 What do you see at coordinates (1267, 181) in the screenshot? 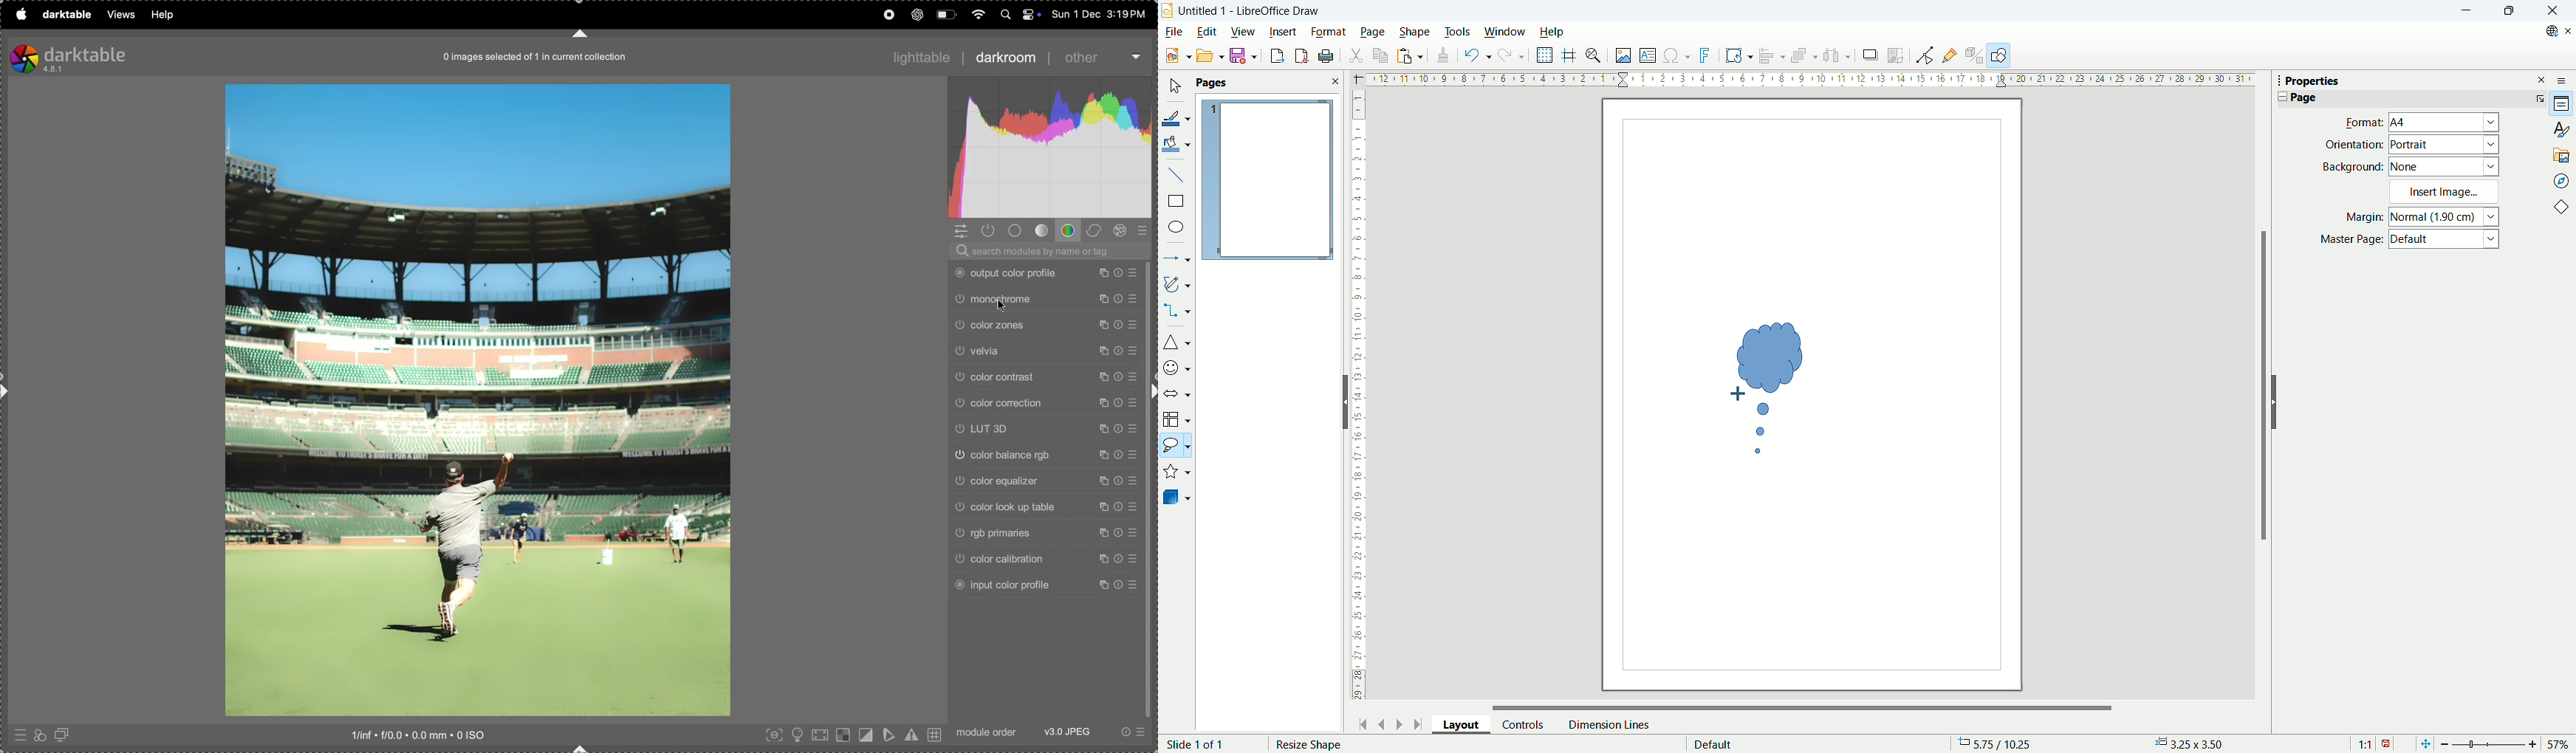
I see `page` at bounding box center [1267, 181].